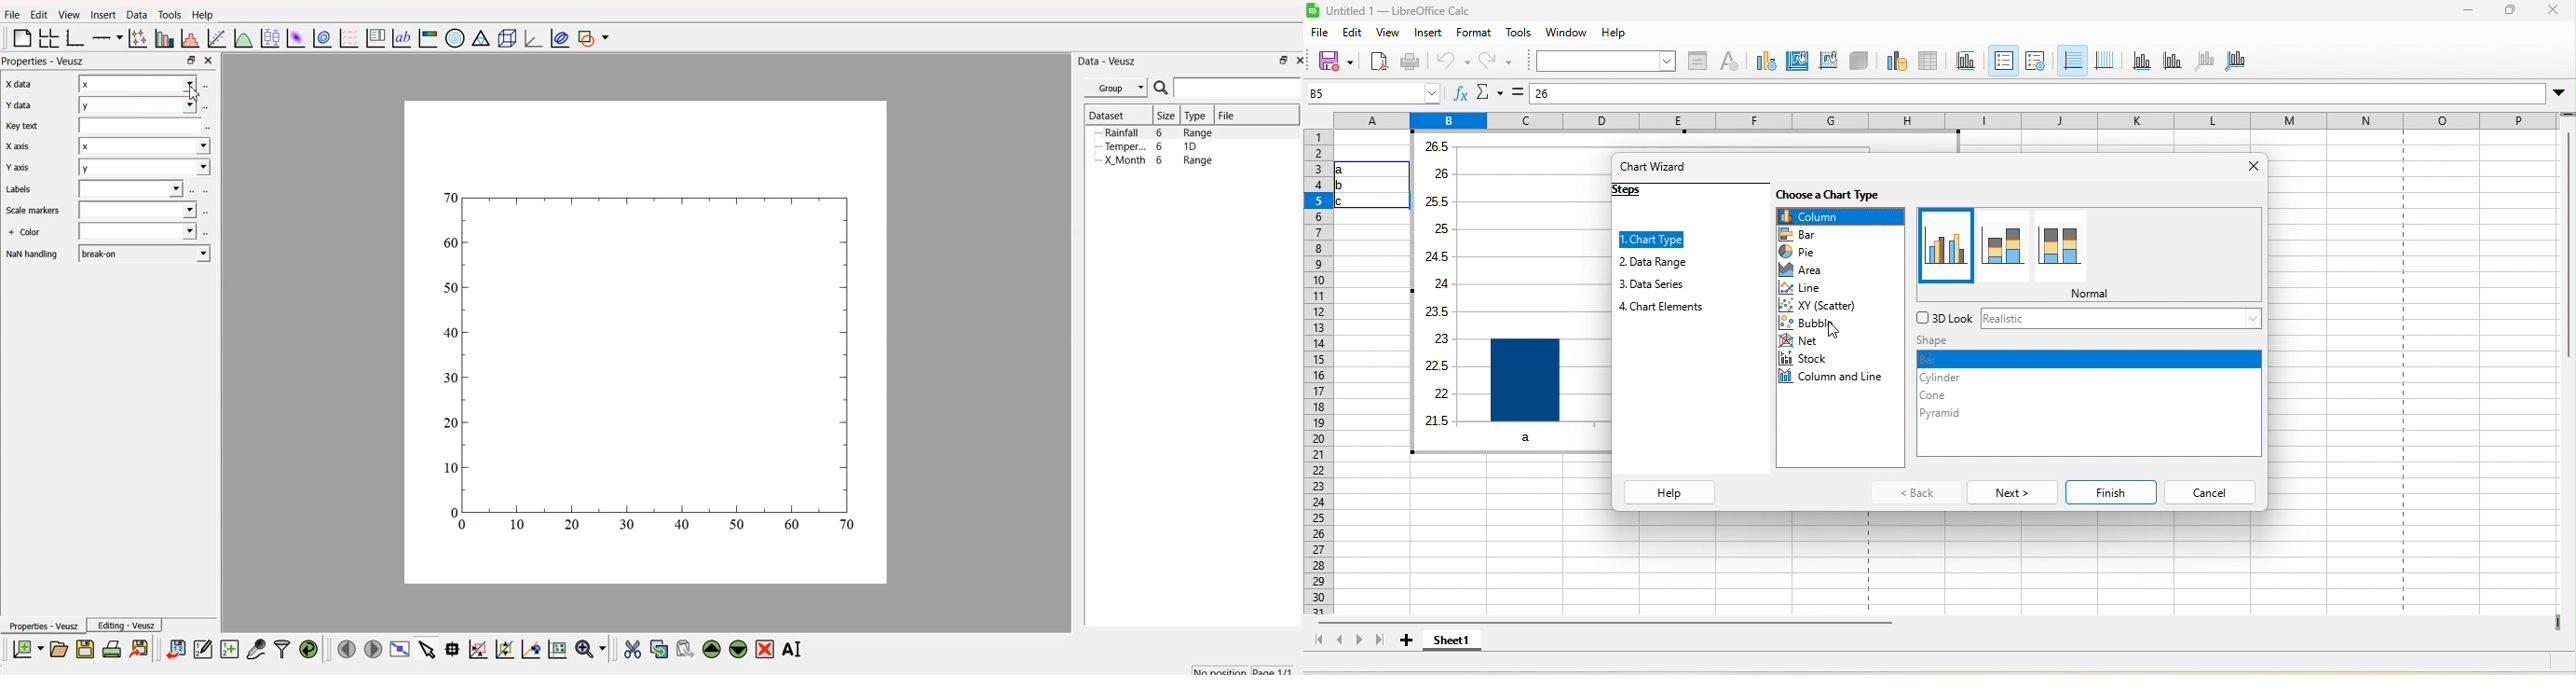 Image resolution: width=2576 pixels, height=700 pixels. What do you see at coordinates (1407, 645) in the screenshot?
I see `add new sheet ` at bounding box center [1407, 645].